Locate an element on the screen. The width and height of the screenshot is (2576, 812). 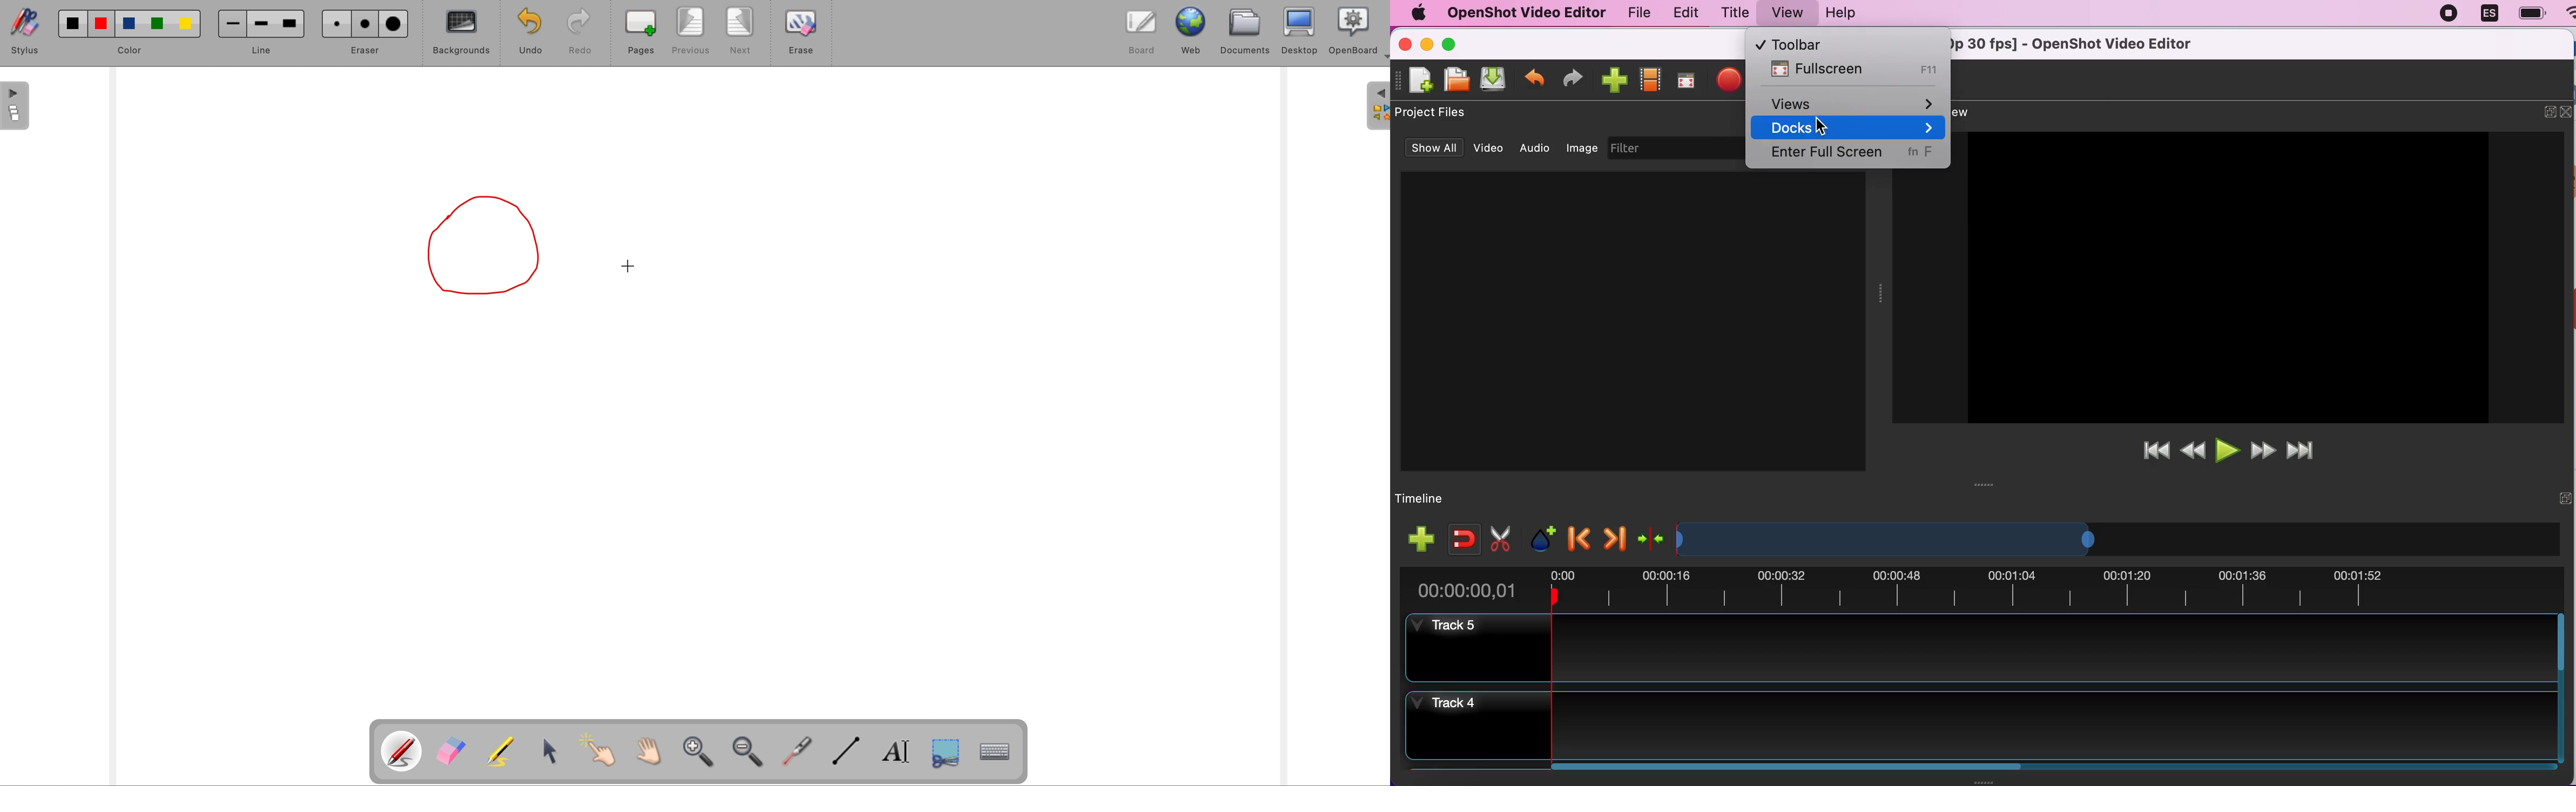
jump to start is located at coordinates (2156, 451).